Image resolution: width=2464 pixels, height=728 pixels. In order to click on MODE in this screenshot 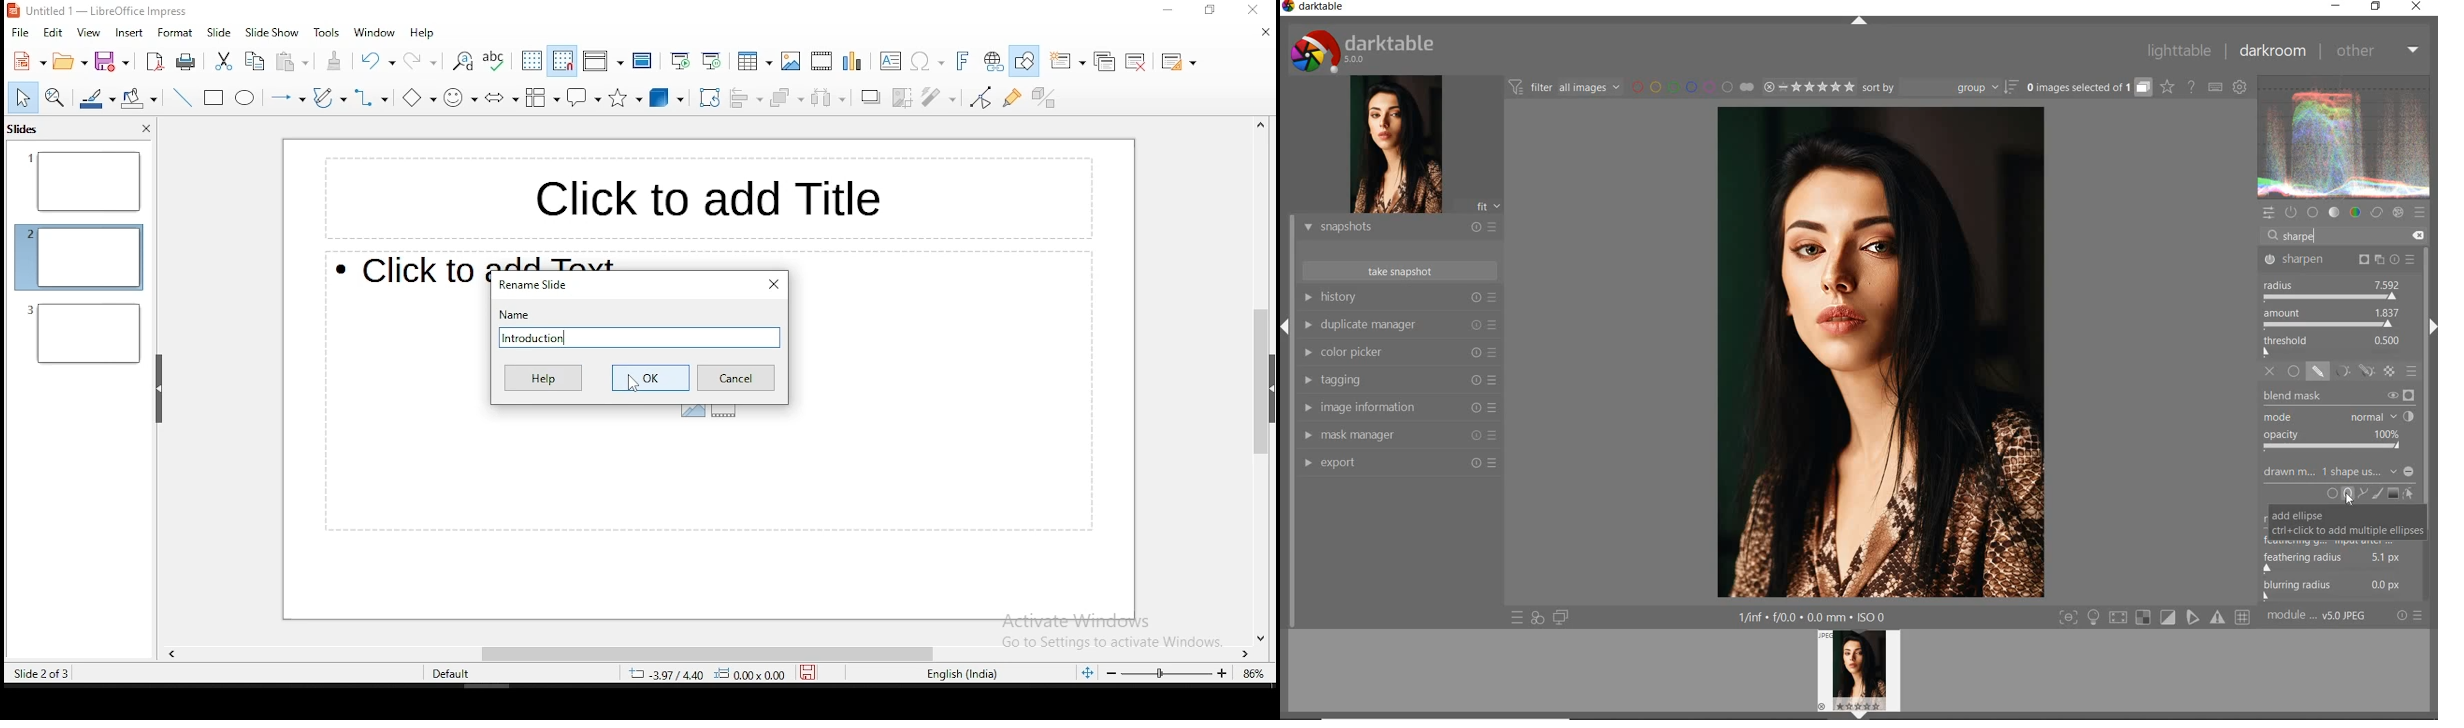, I will do `click(2341, 416)`.